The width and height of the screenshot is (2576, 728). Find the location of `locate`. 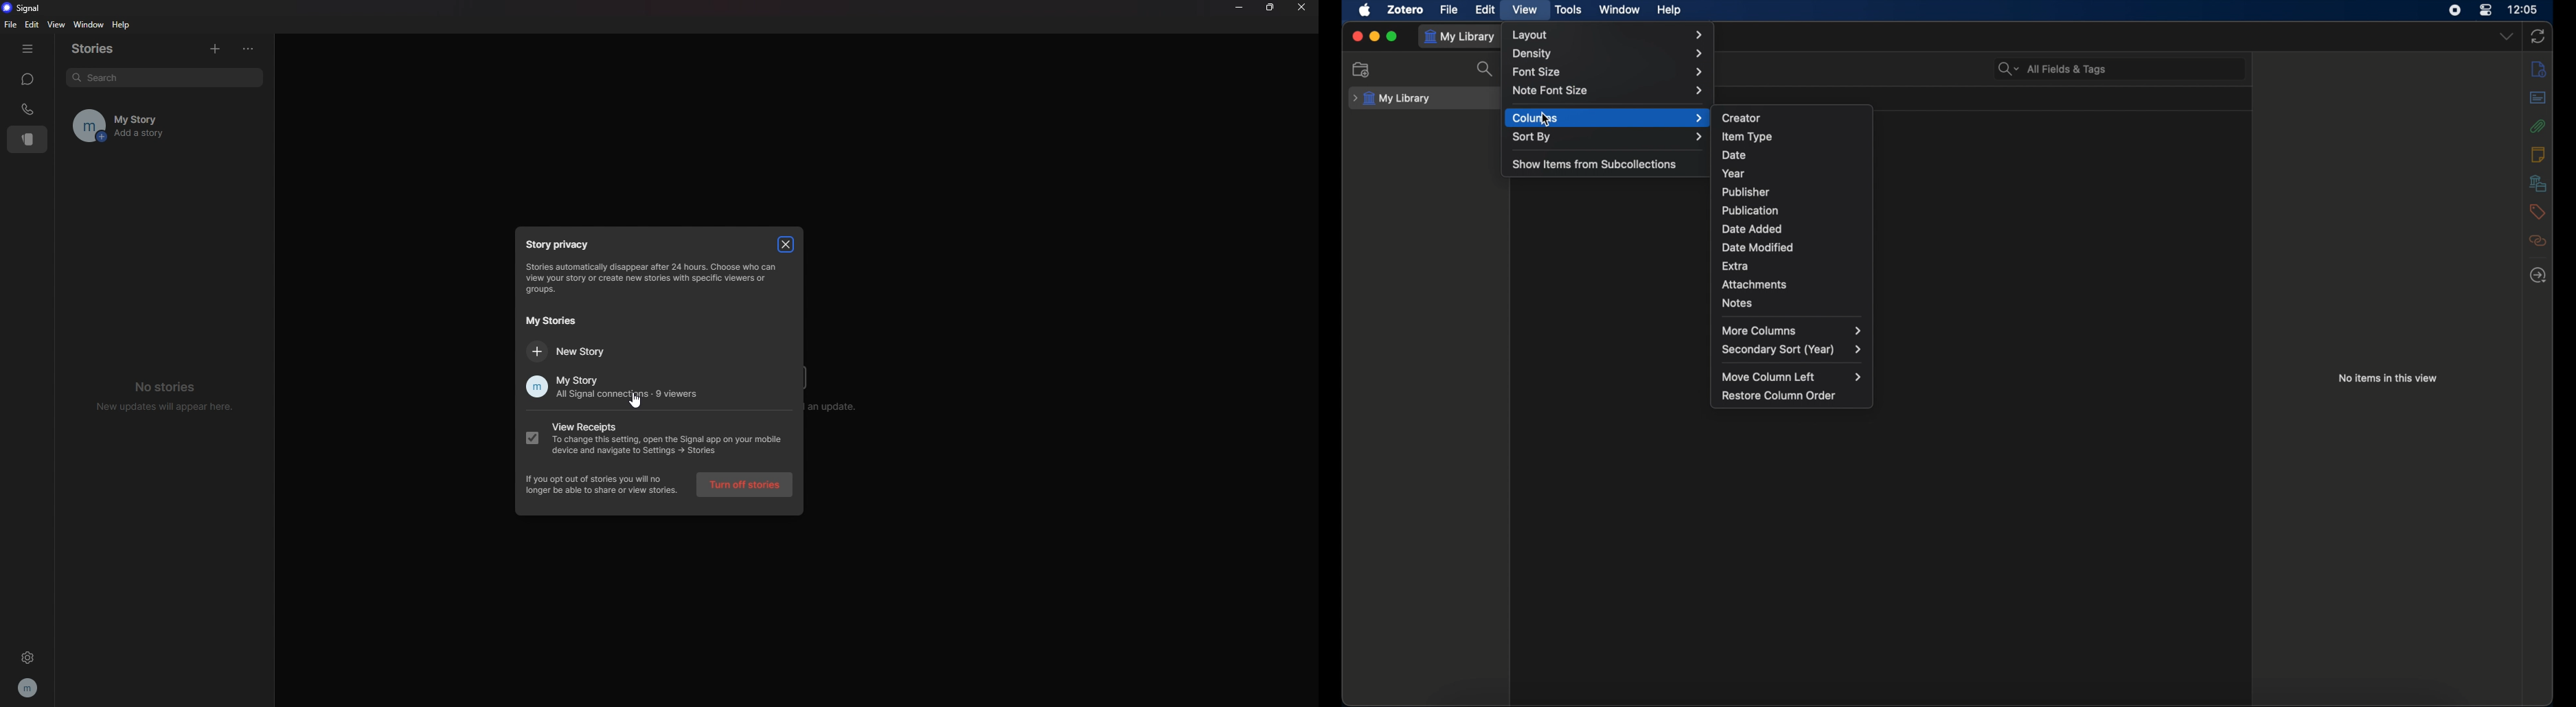

locate is located at coordinates (2537, 276).